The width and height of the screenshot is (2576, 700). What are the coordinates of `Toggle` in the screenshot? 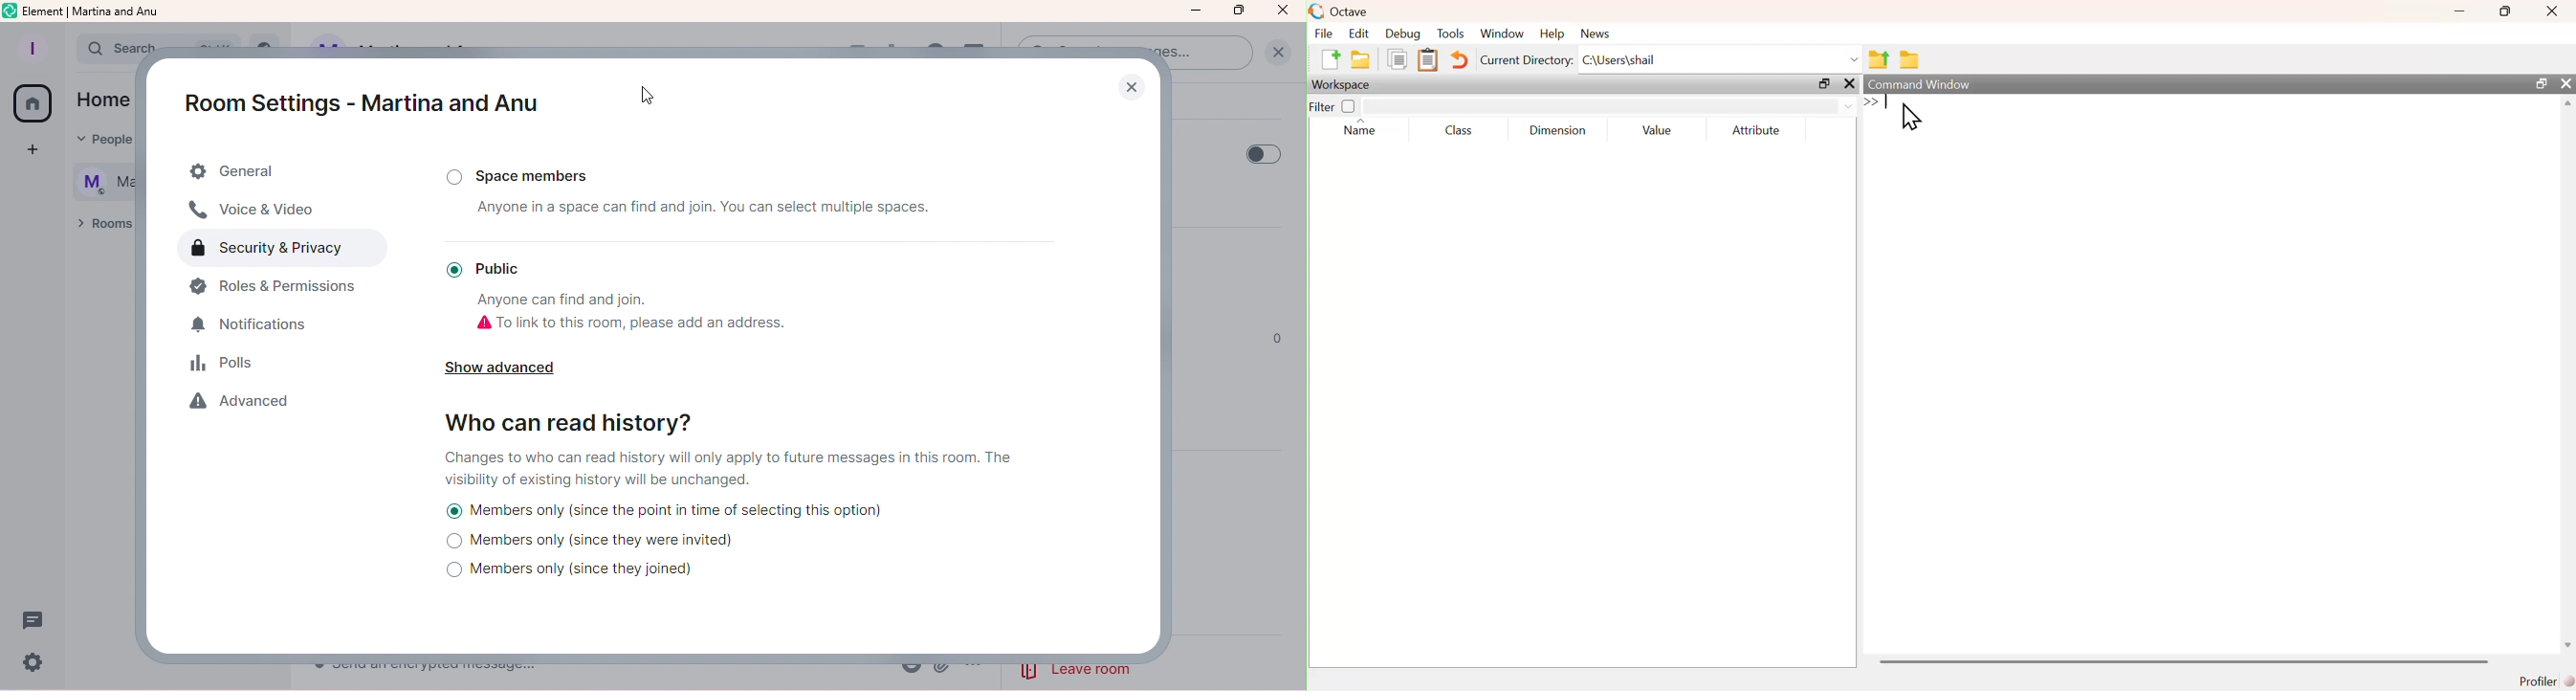 It's located at (1256, 154).